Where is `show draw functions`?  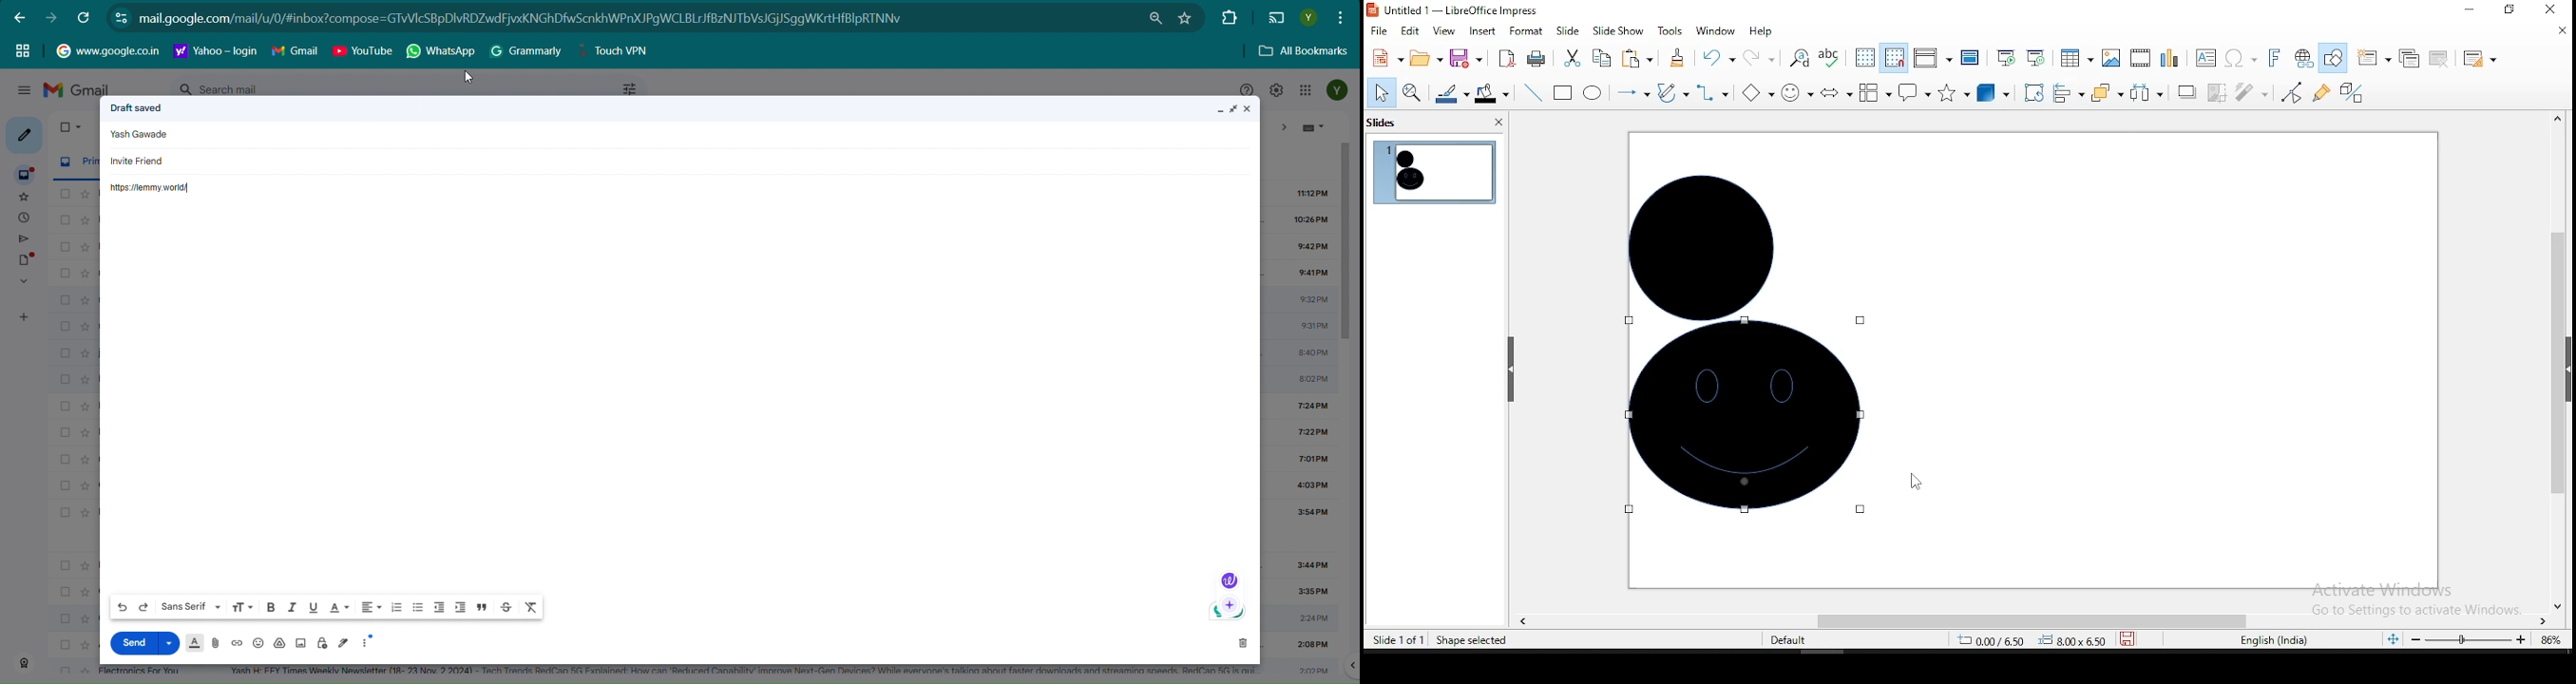
show draw functions is located at coordinates (2337, 58).